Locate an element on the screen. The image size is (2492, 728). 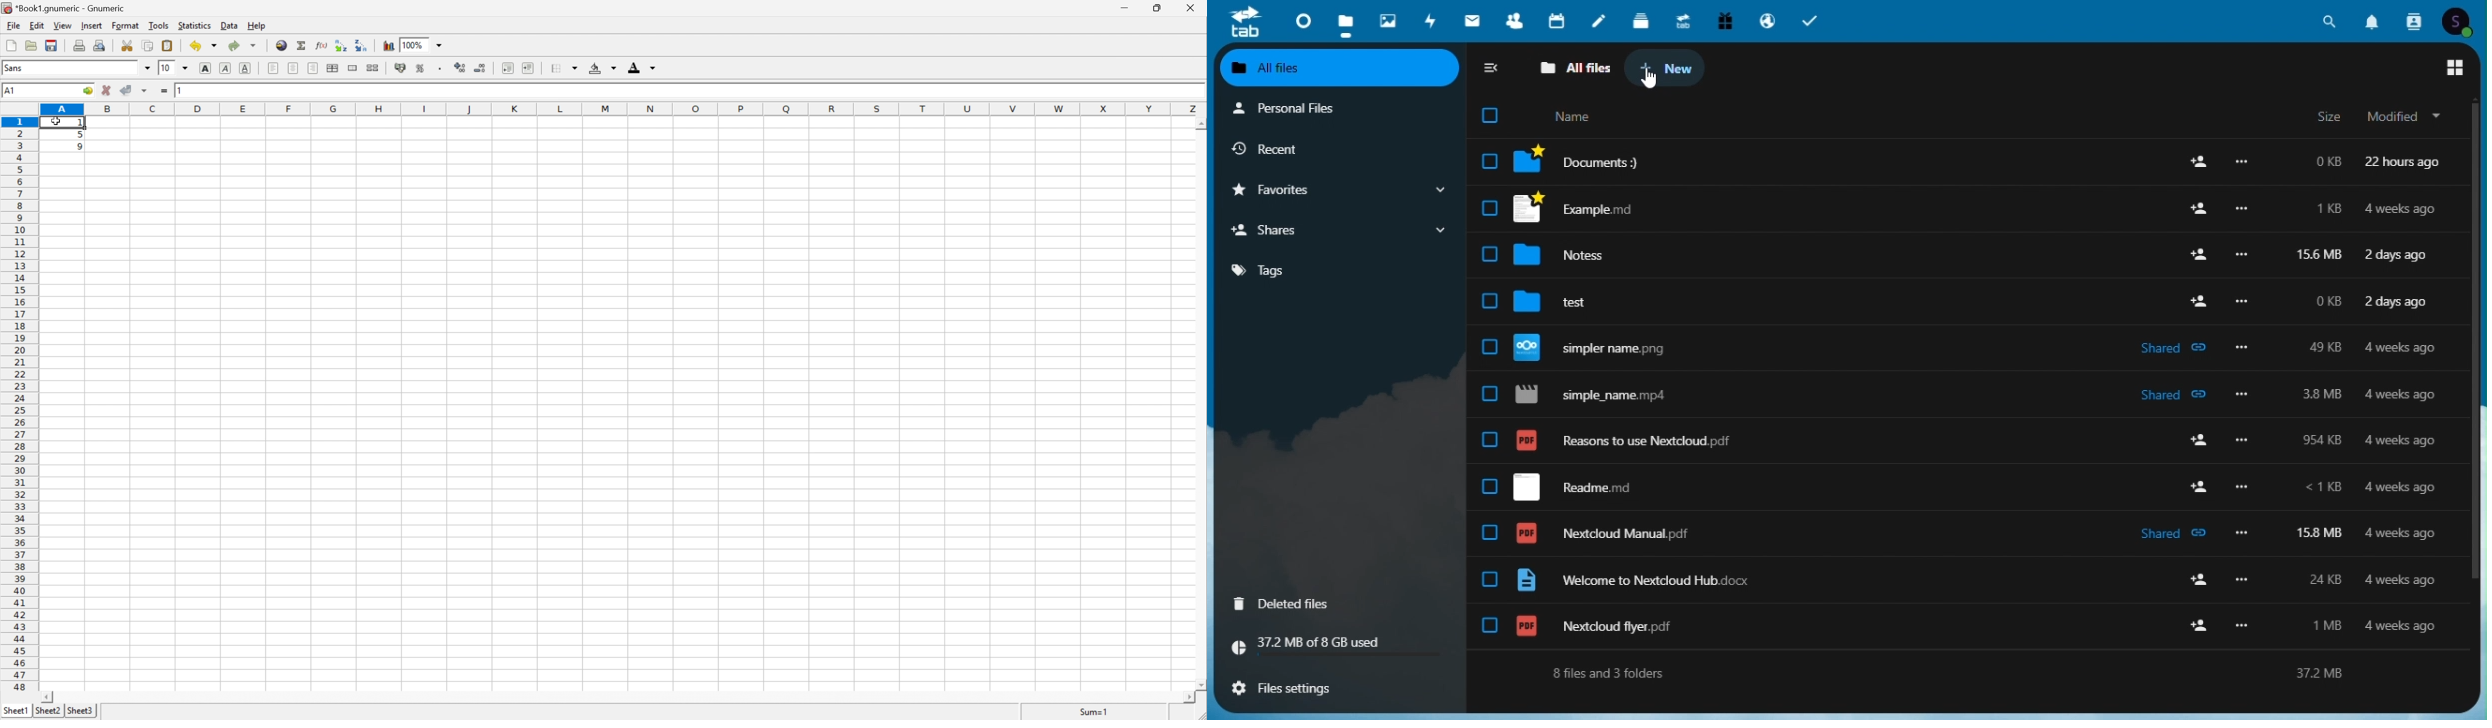
49kb is located at coordinates (2323, 347).